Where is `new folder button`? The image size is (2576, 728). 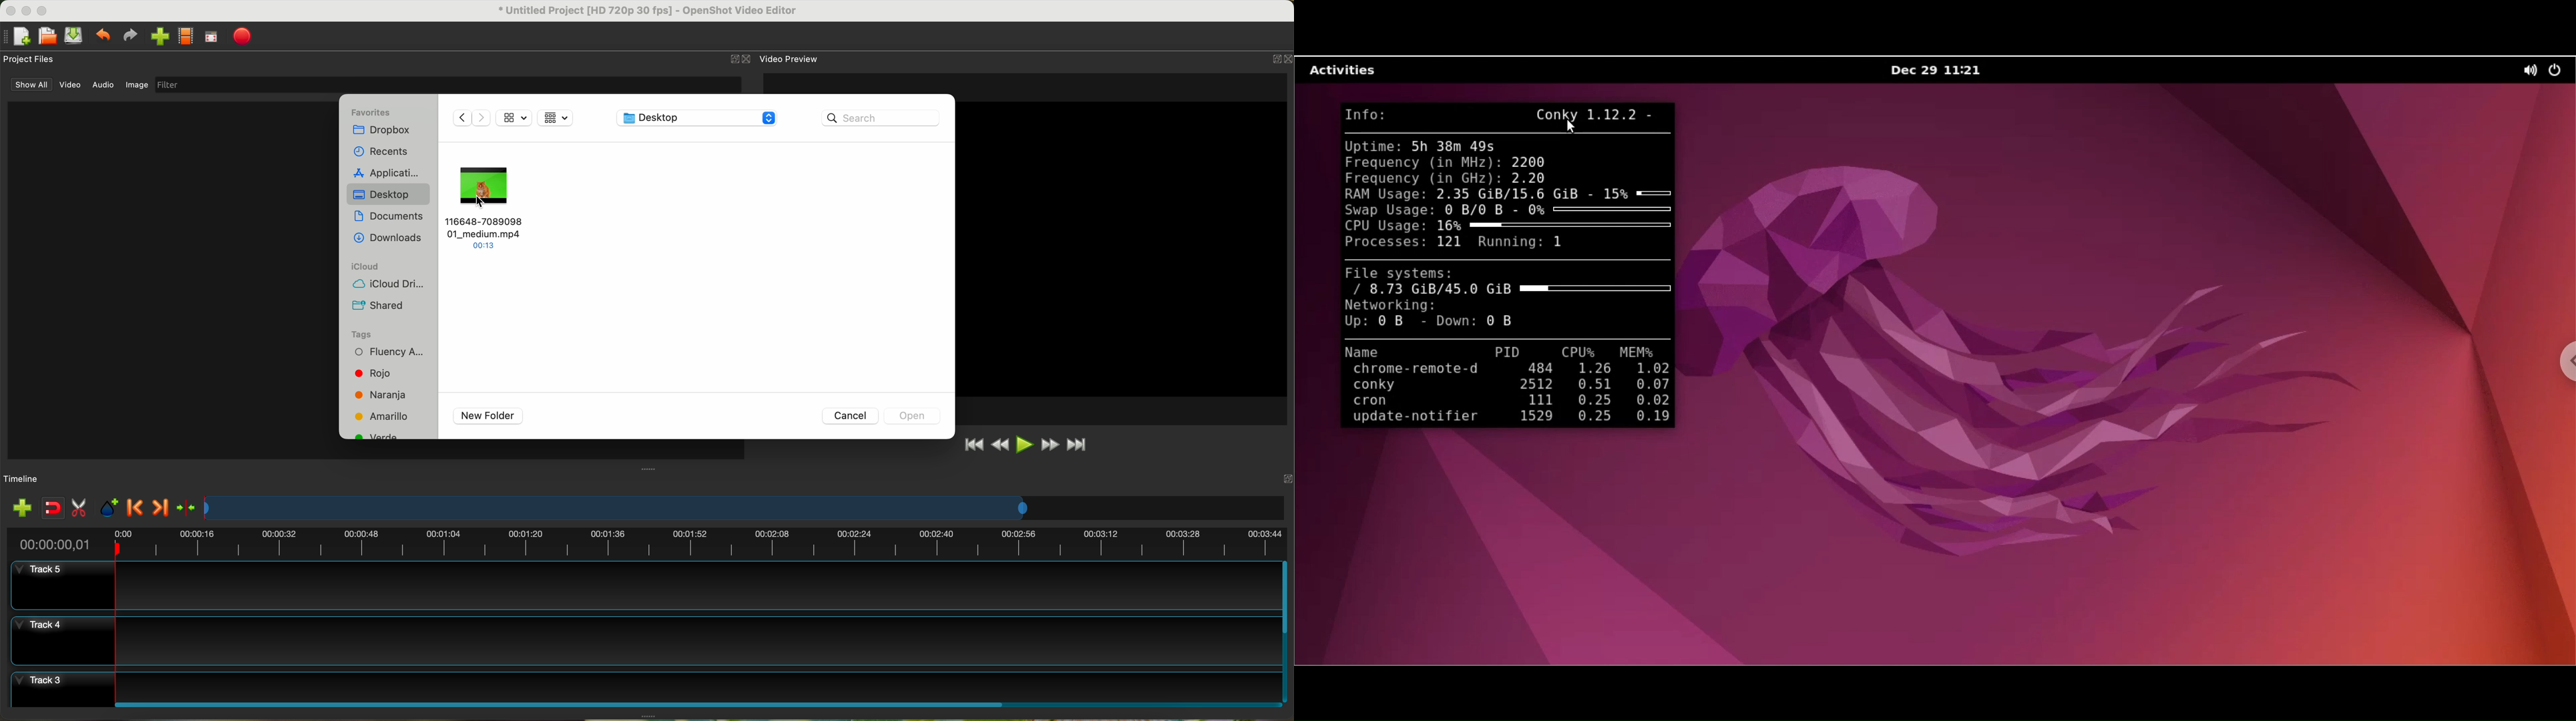 new folder button is located at coordinates (488, 416).